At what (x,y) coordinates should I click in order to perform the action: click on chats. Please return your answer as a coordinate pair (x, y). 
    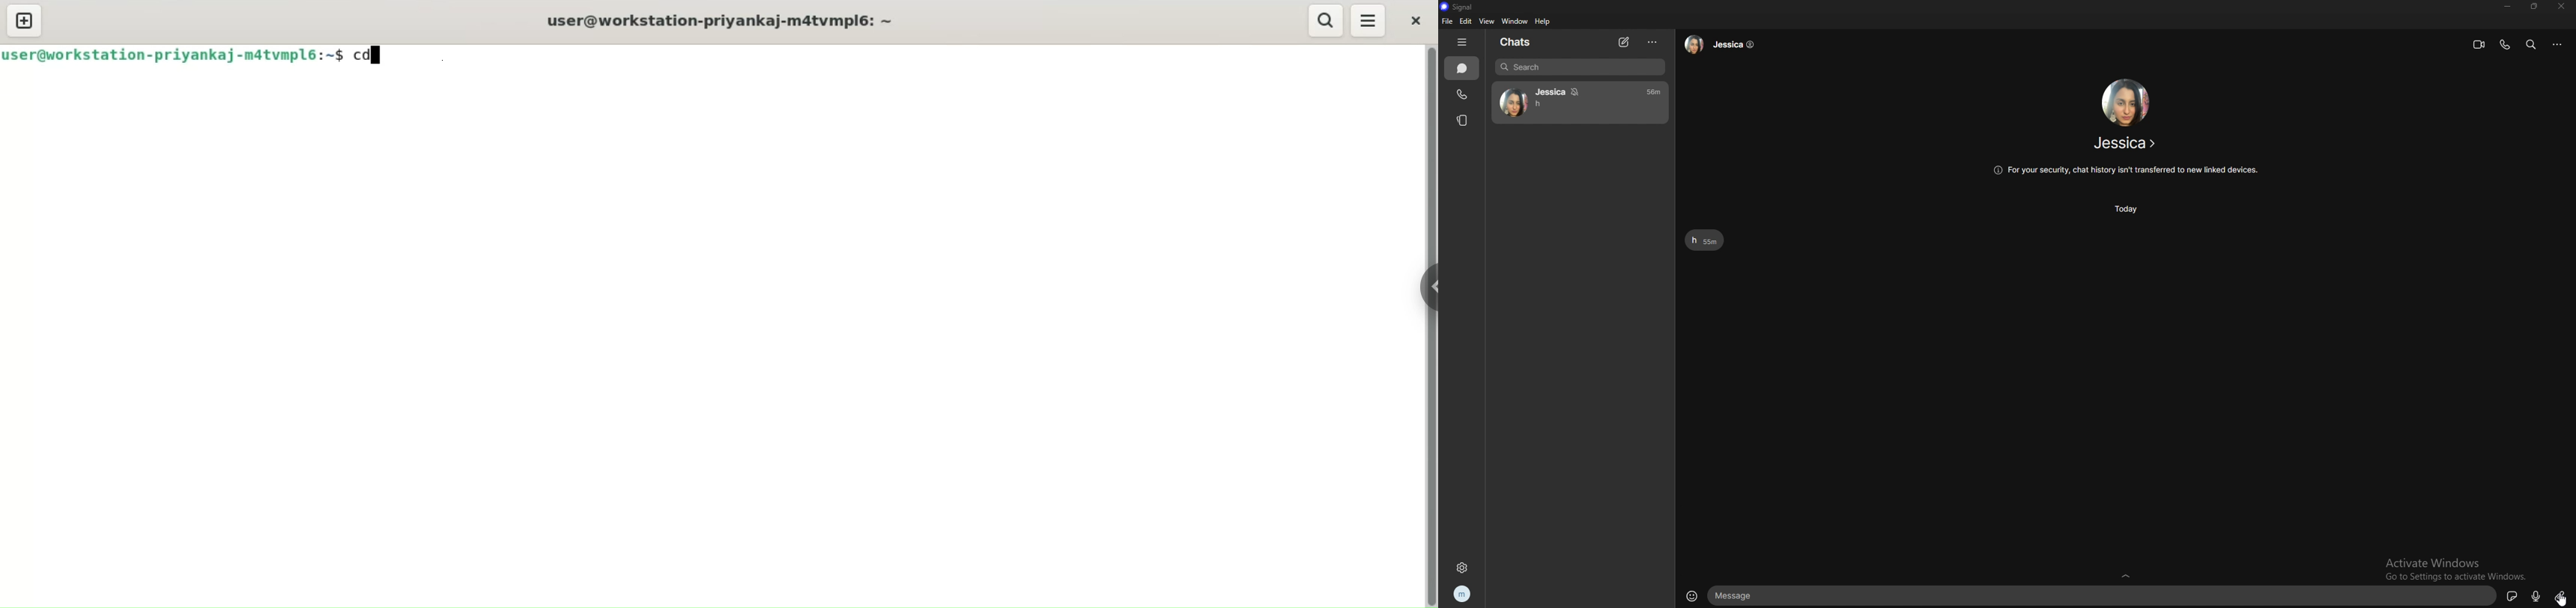
    Looking at the image, I should click on (1462, 68).